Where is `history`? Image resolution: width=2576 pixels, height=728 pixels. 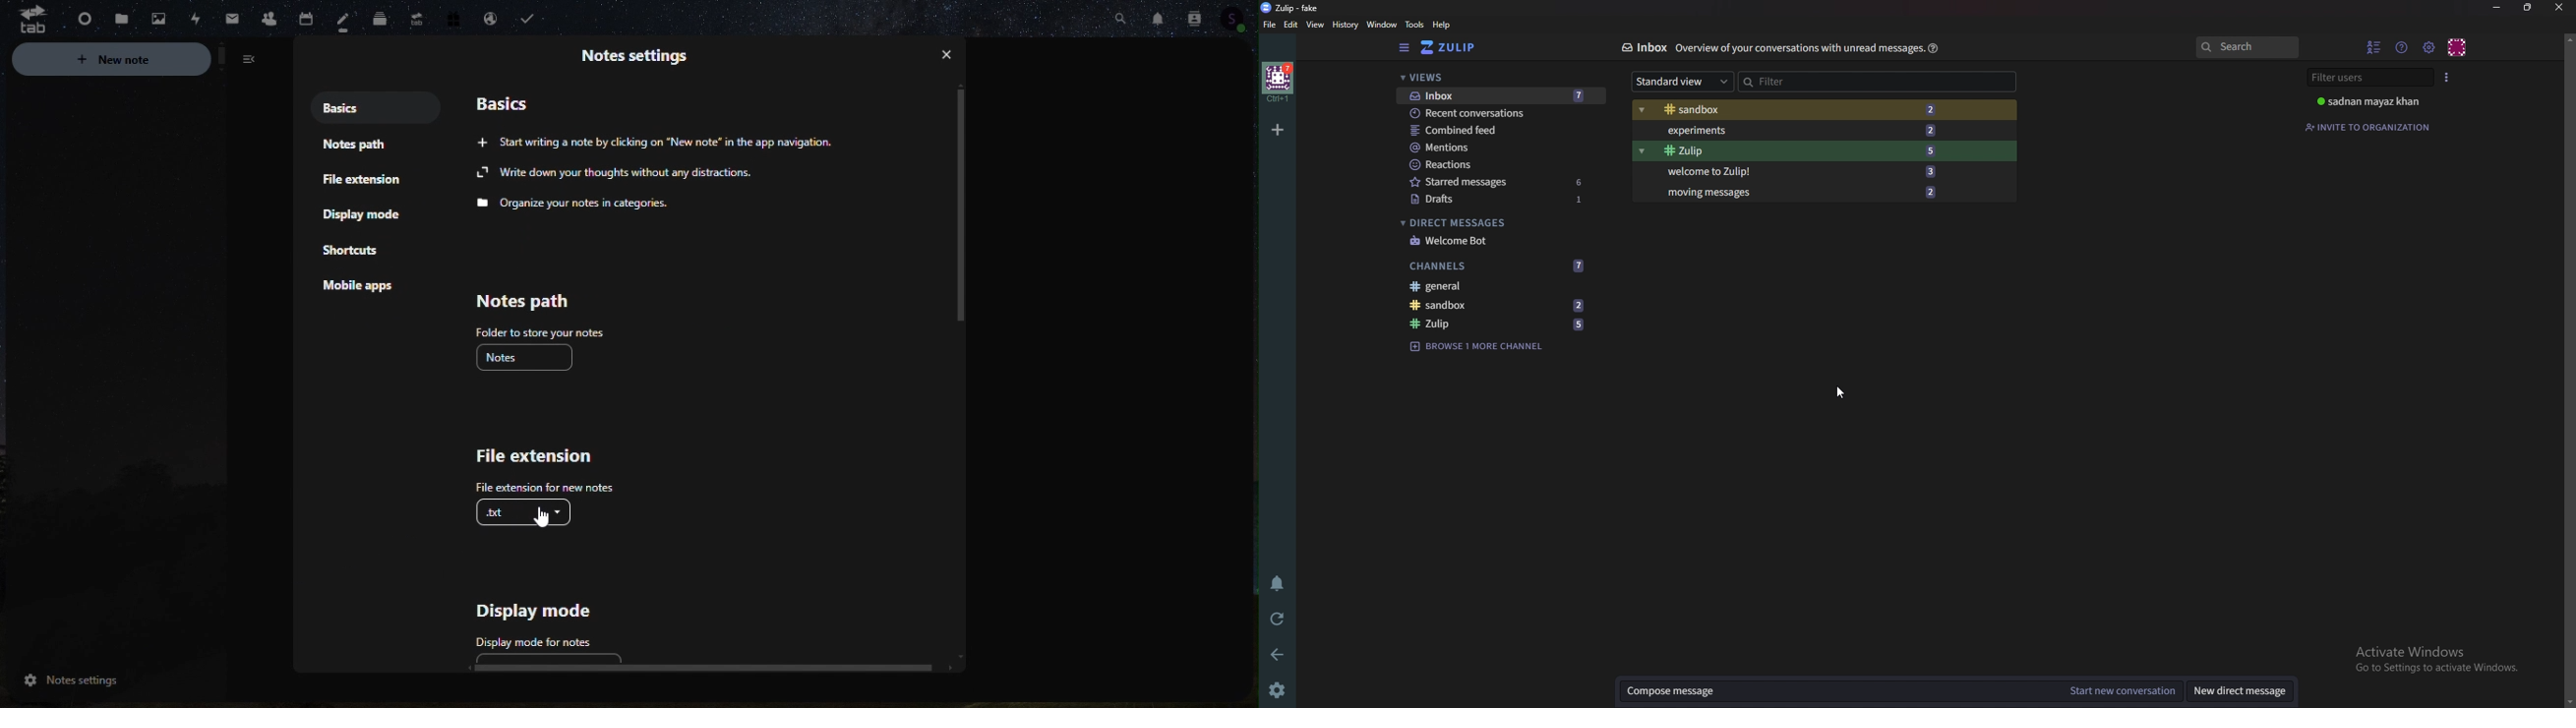
history is located at coordinates (1346, 25).